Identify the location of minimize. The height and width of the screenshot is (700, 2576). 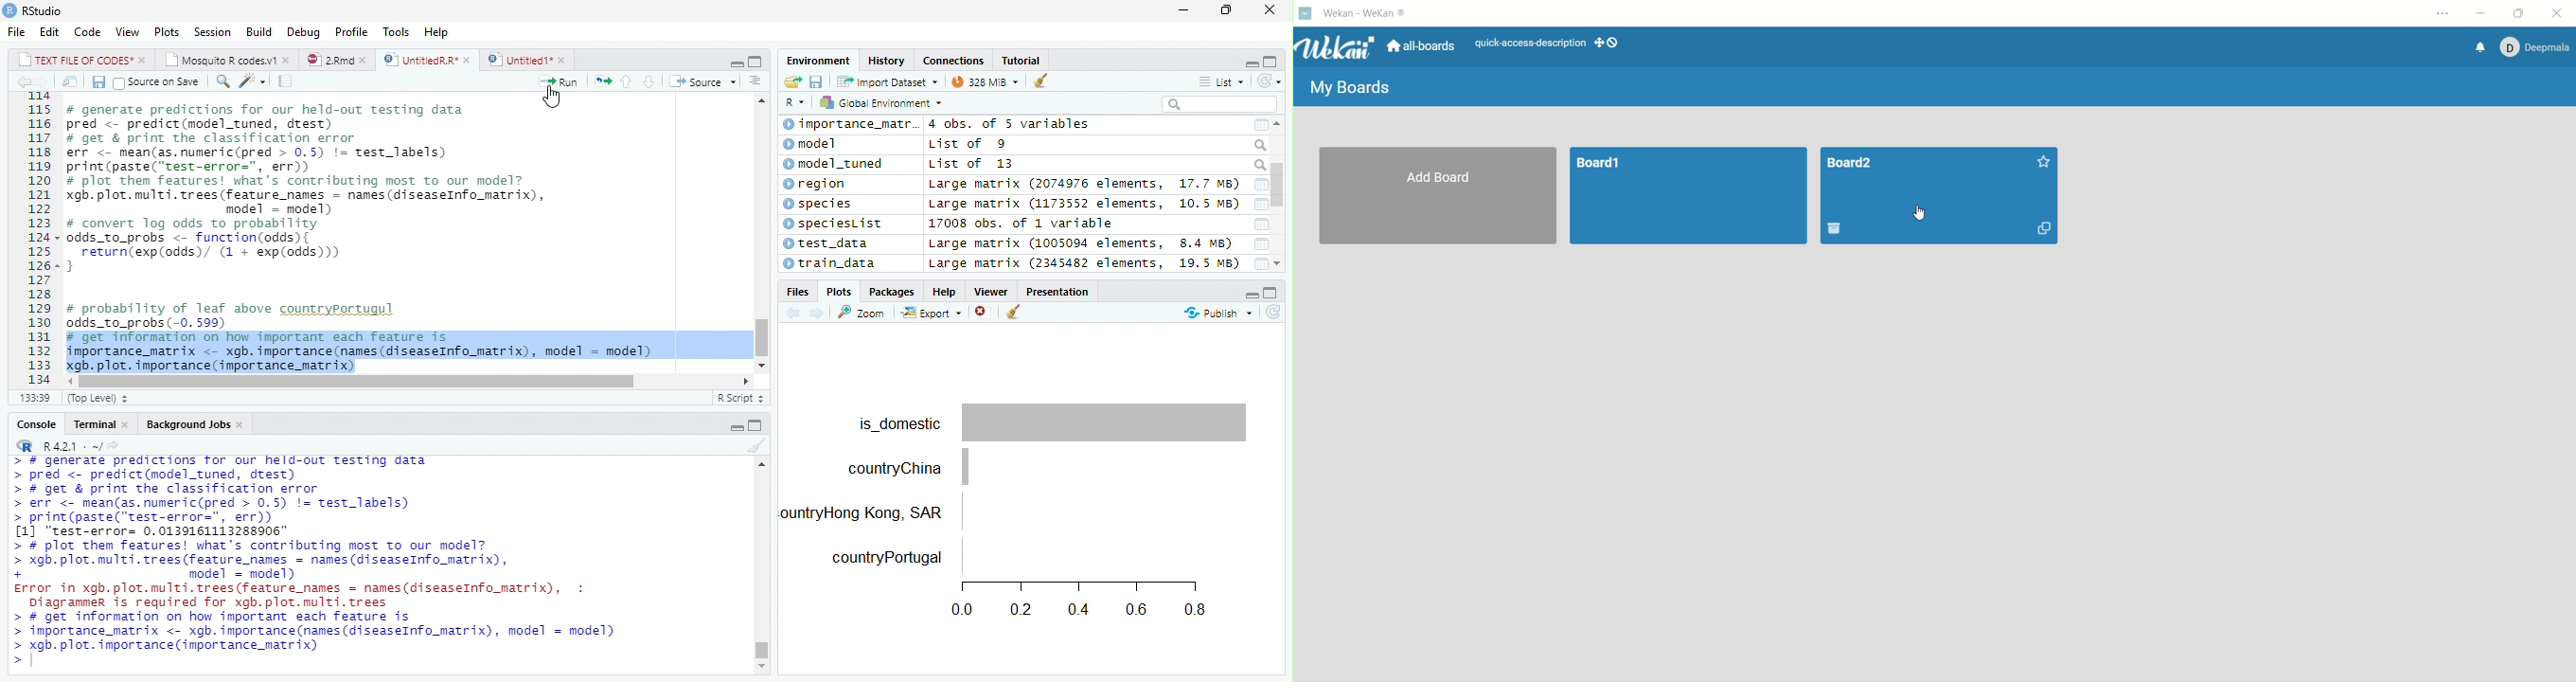
(2482, 11).